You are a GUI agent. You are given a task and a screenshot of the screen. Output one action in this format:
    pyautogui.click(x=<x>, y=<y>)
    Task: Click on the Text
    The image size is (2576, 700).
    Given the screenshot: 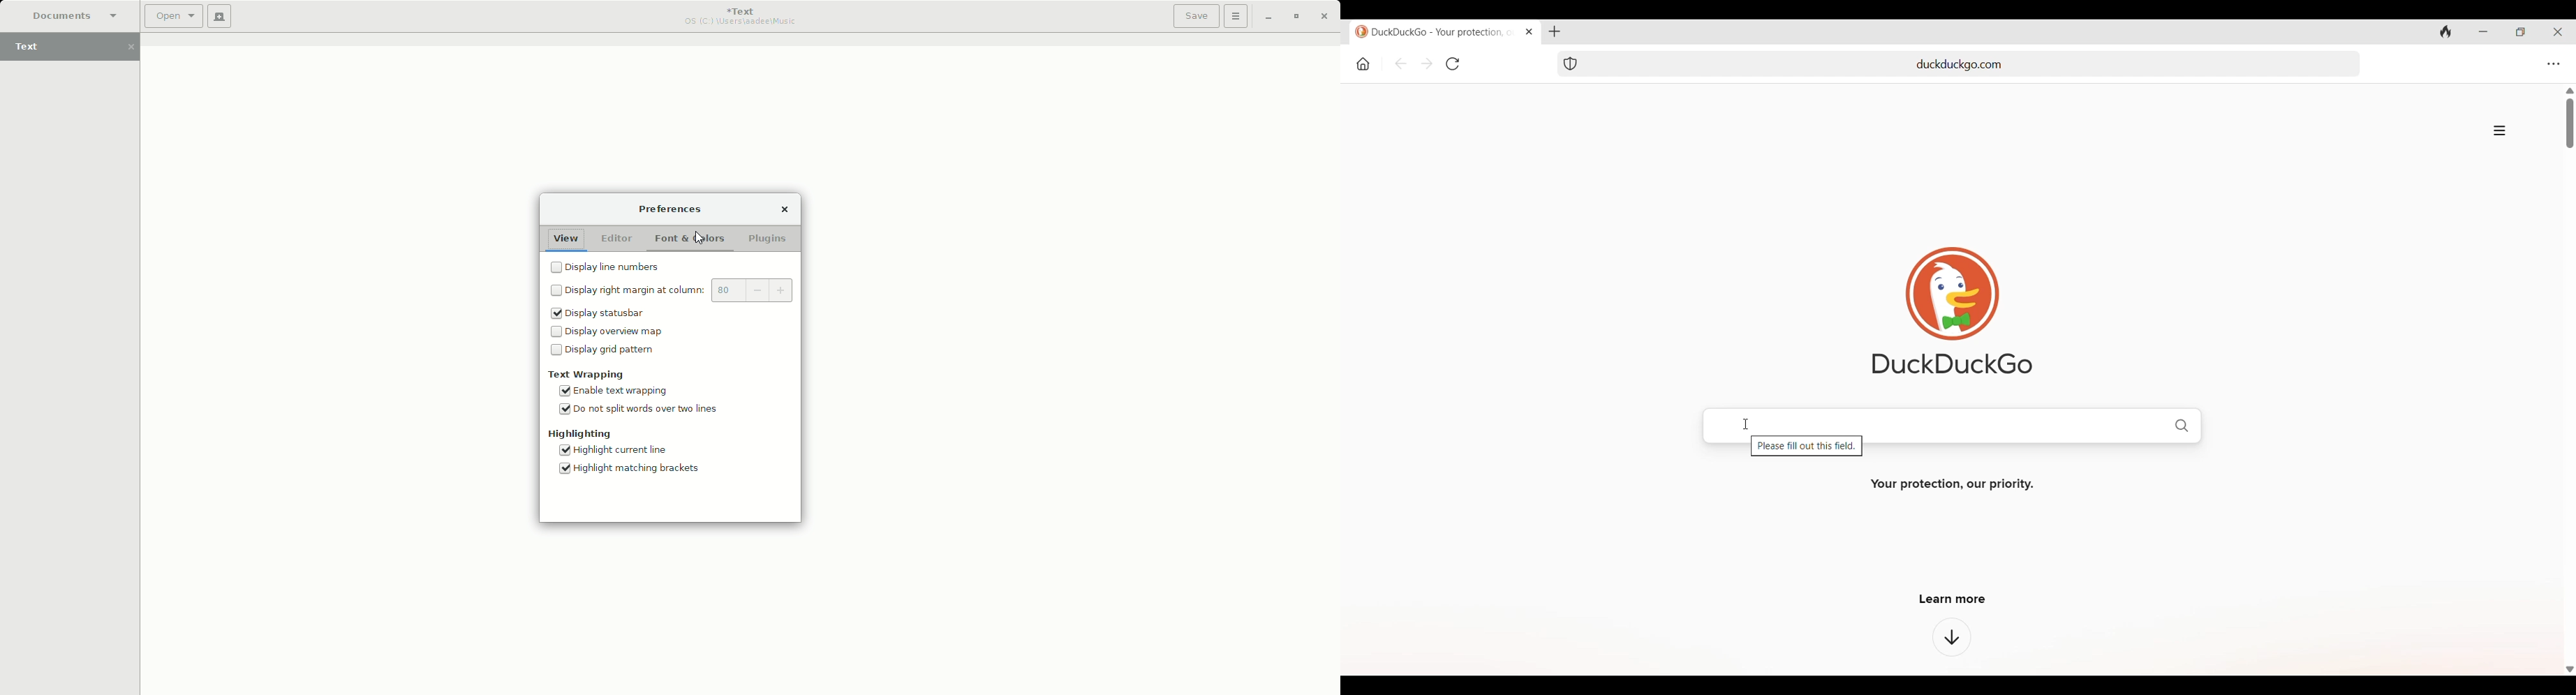 What is the action you would take?
    pyautogui.click(x=75, y=48)
    